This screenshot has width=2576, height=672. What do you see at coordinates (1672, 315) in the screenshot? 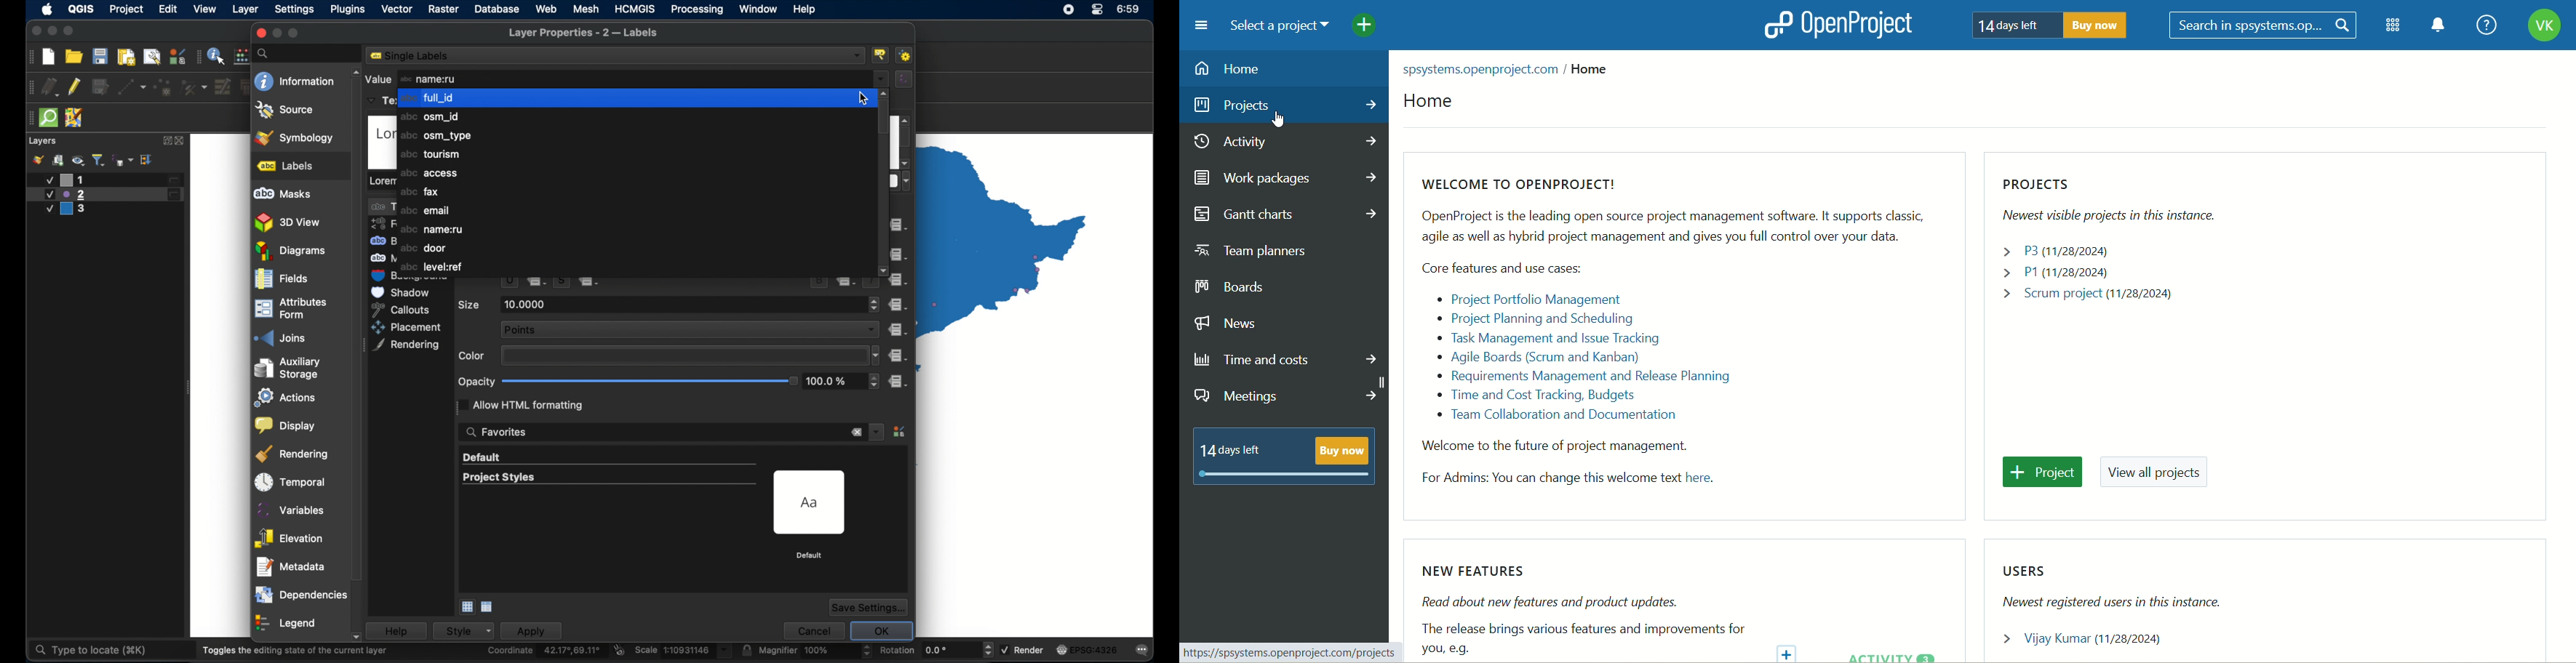
I see `WELCOME TO OPENPROJECT!
OpenProject is the leading open source project management software. It supports classic,
agile as well as hybrid project management and gives you full control over your data.
Core features and use cases:

« Project Portfolio Management

« Project Planning and Scheduling

« Task Management and Issue Tracking

Agile Boards (Scrum and Kanban)

« Requirements Management and Release Planning

« Time and Cost Tracking, Budgets

» Team Collaboration and Documentation
Welcome to the future of project management.` at bounding box center [1672, 315].